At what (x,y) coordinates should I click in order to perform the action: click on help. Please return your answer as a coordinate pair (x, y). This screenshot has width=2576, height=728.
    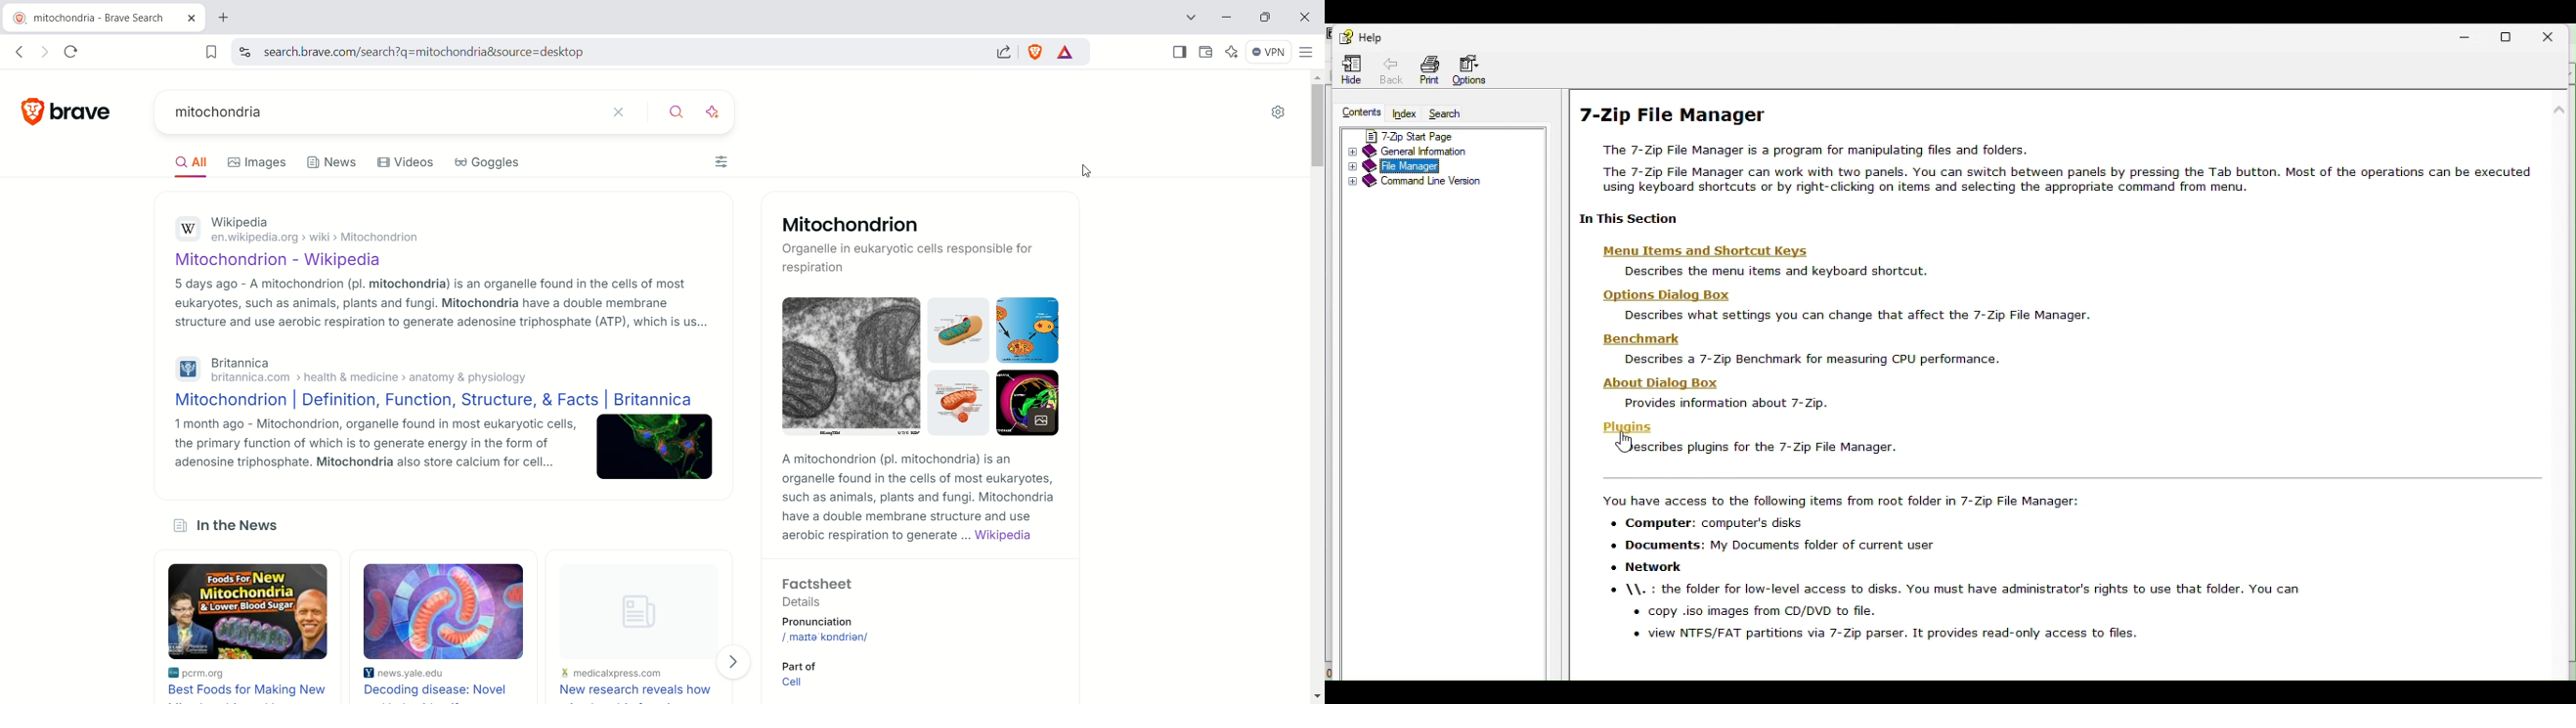
    Looking at the image, I should click on (1358, 34).